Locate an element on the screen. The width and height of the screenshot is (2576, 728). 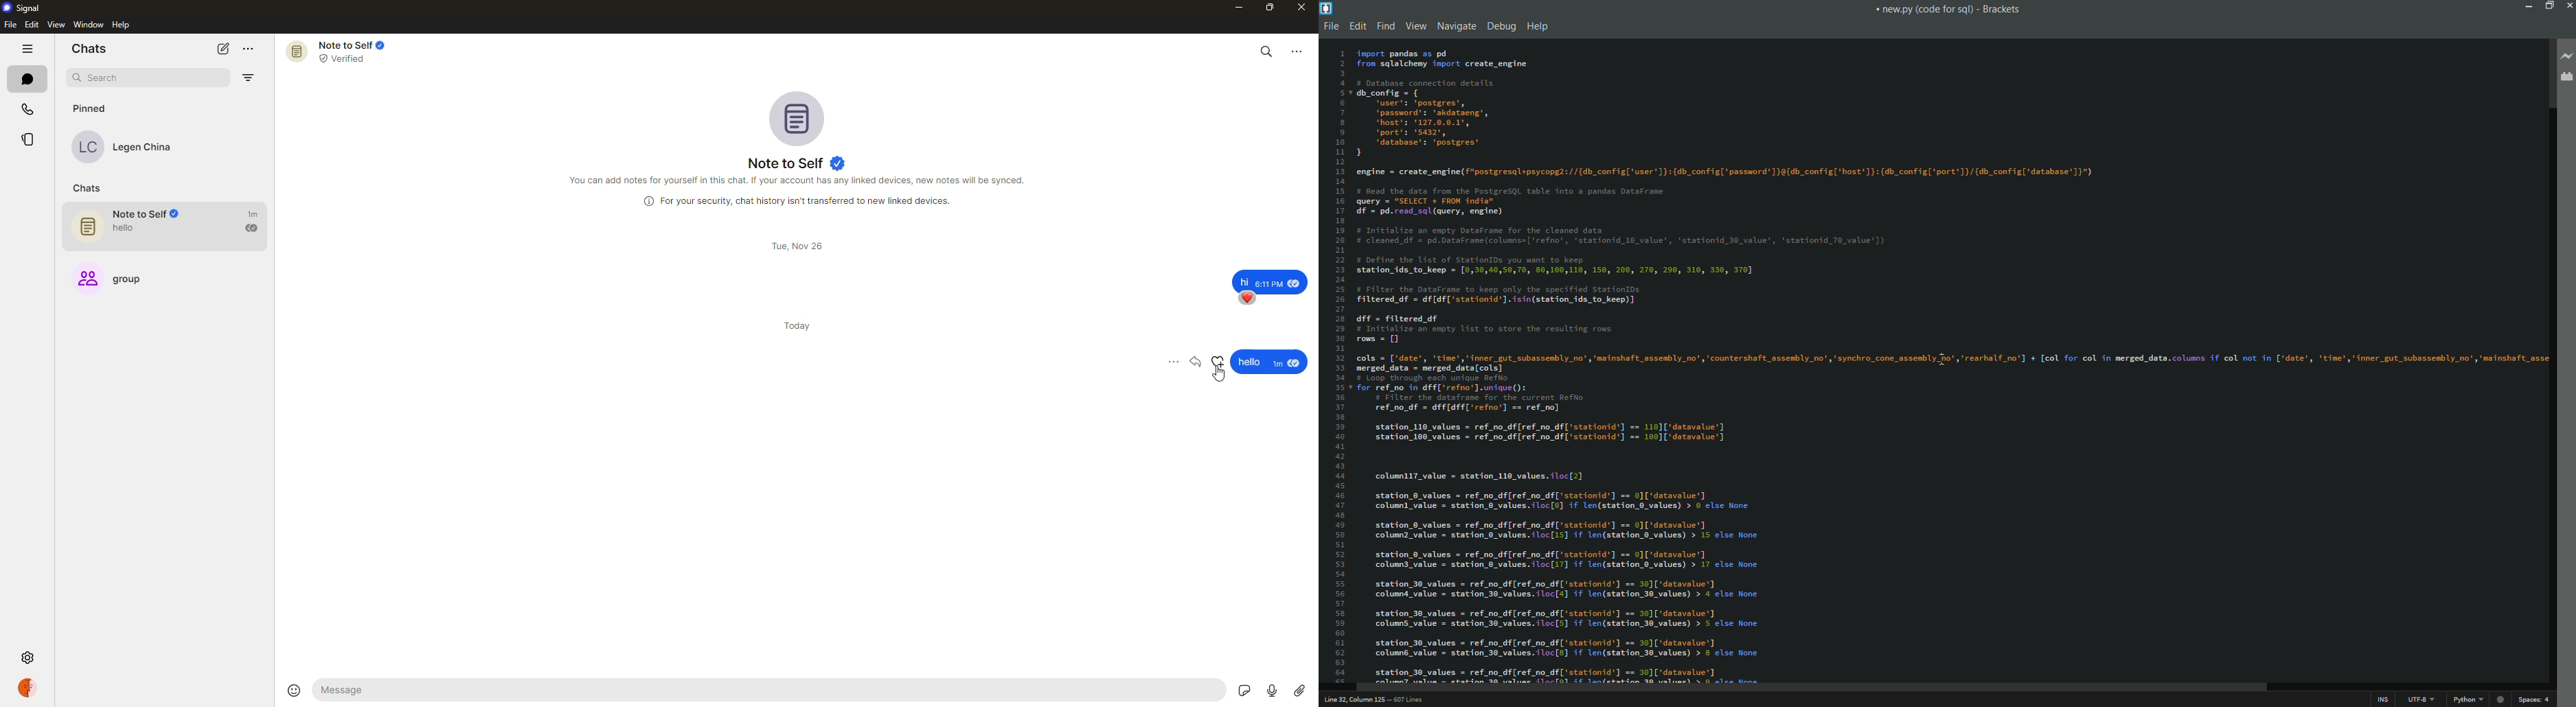
search is located at coordinates (1267, 49).